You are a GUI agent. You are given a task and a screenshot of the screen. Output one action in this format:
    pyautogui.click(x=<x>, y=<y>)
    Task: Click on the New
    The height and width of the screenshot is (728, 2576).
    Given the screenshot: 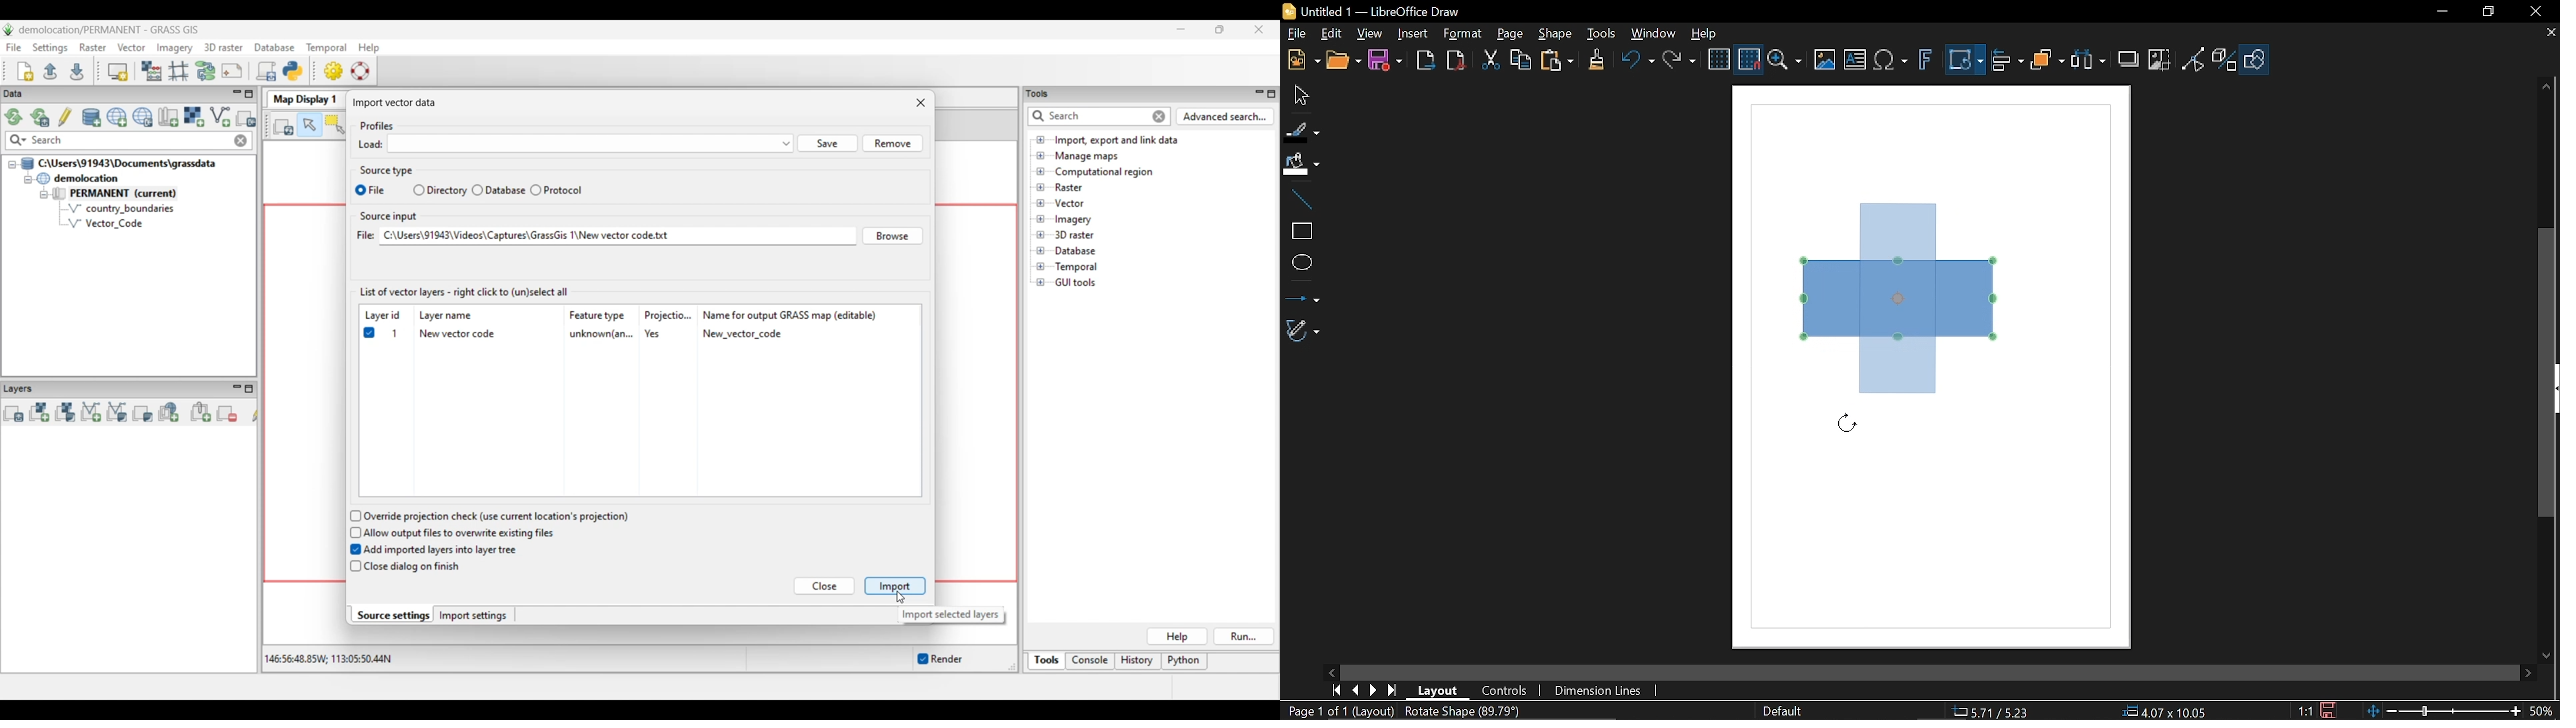 What is the action you would take?
    pyautogui.click(x=1302, y=60)
    